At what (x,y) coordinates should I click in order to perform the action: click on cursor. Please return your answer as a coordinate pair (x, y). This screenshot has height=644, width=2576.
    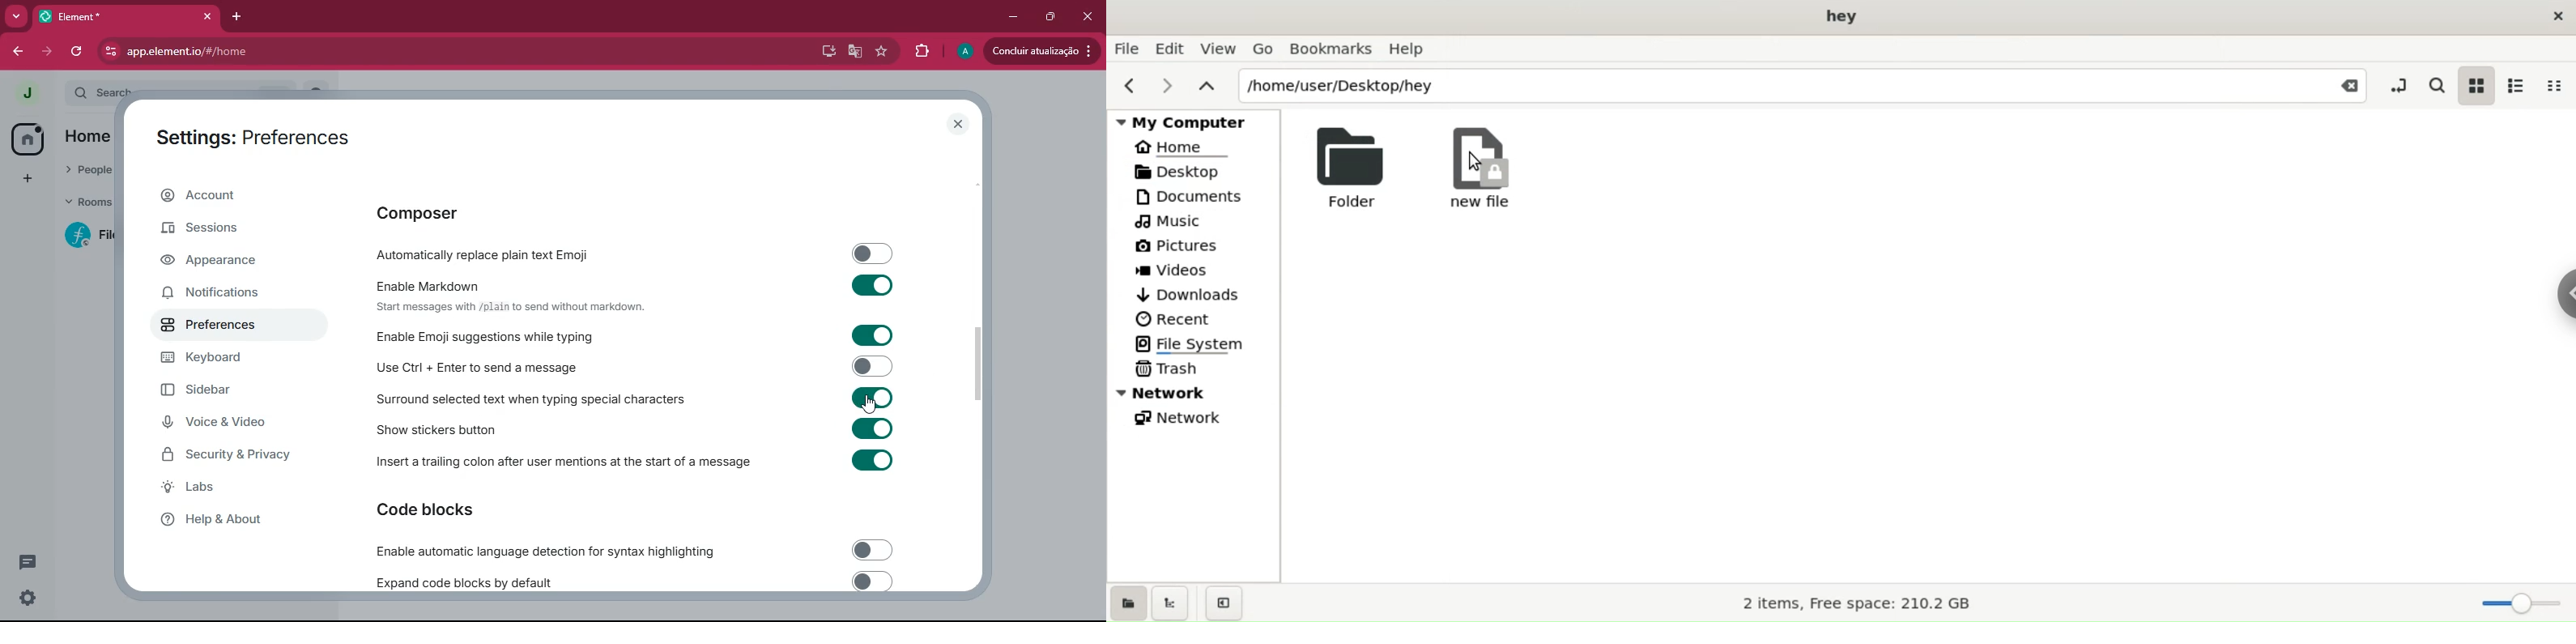
    Looking at the image, I should click on (1477, 162).